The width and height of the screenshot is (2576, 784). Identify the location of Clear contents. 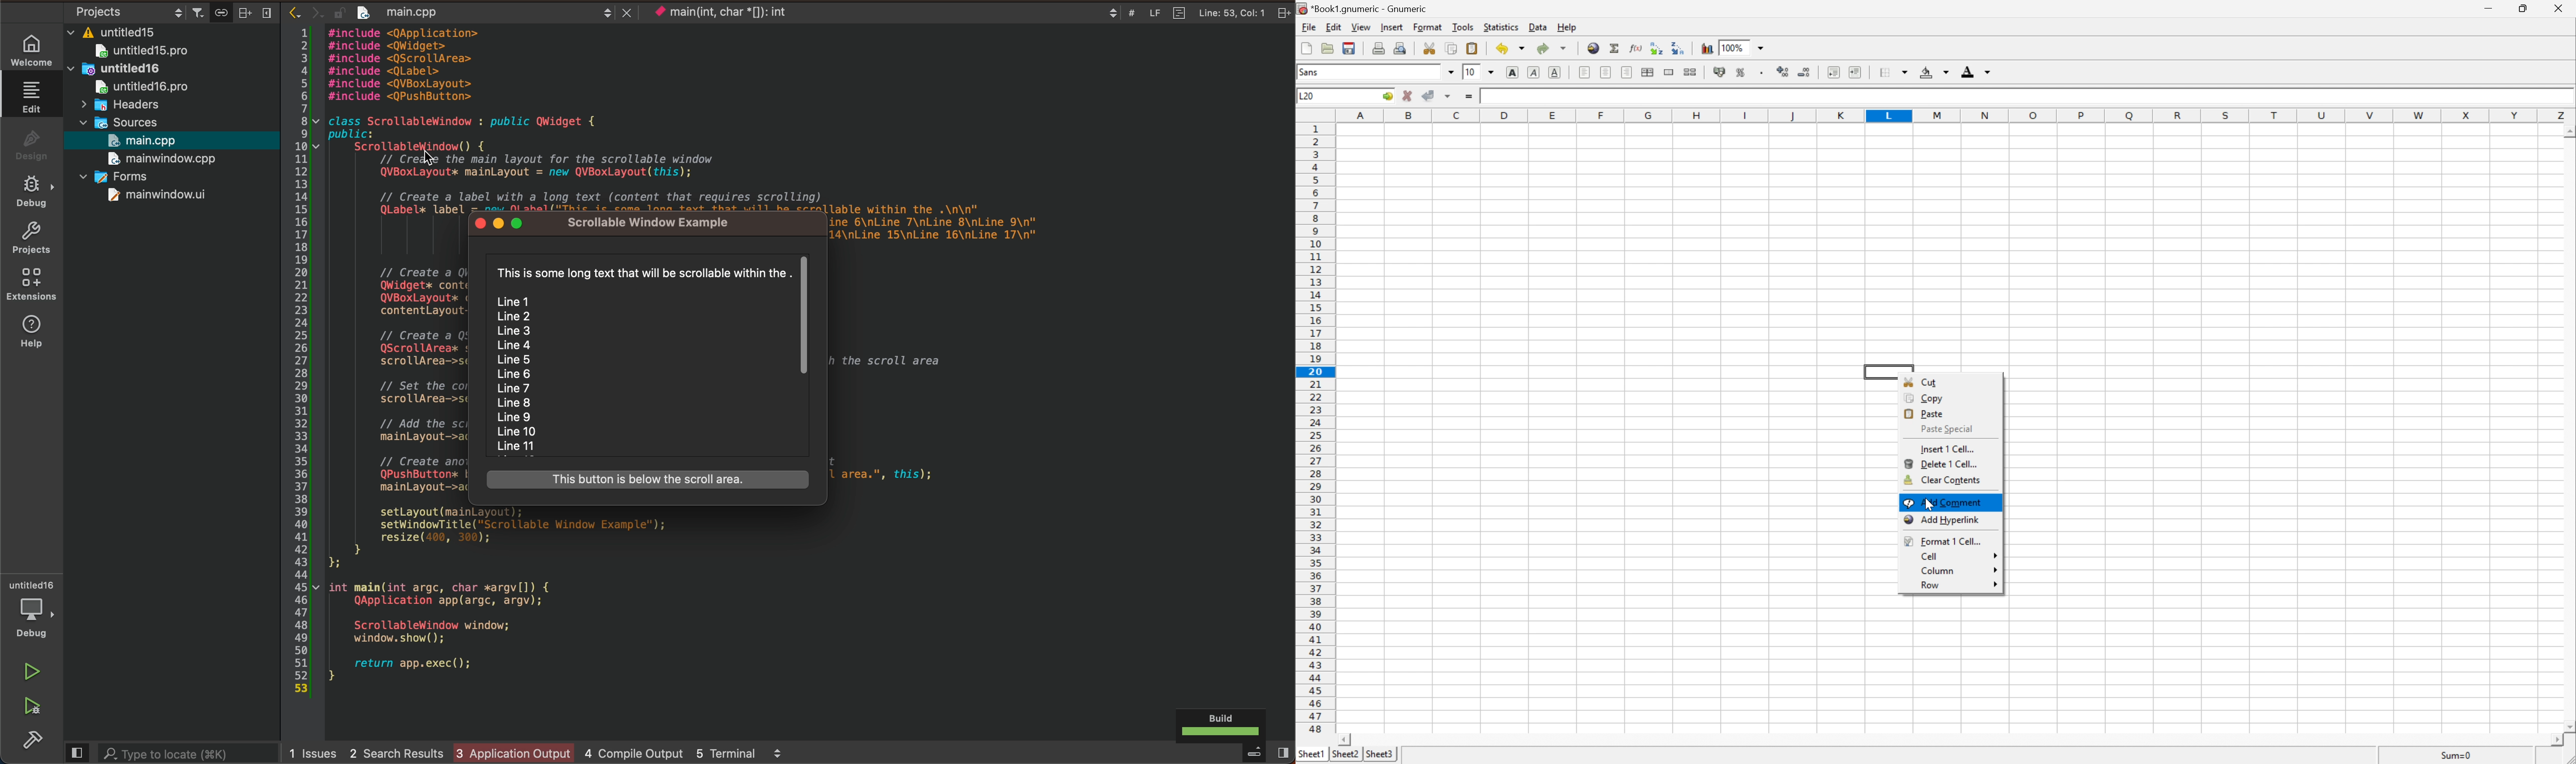
(1943, 480).